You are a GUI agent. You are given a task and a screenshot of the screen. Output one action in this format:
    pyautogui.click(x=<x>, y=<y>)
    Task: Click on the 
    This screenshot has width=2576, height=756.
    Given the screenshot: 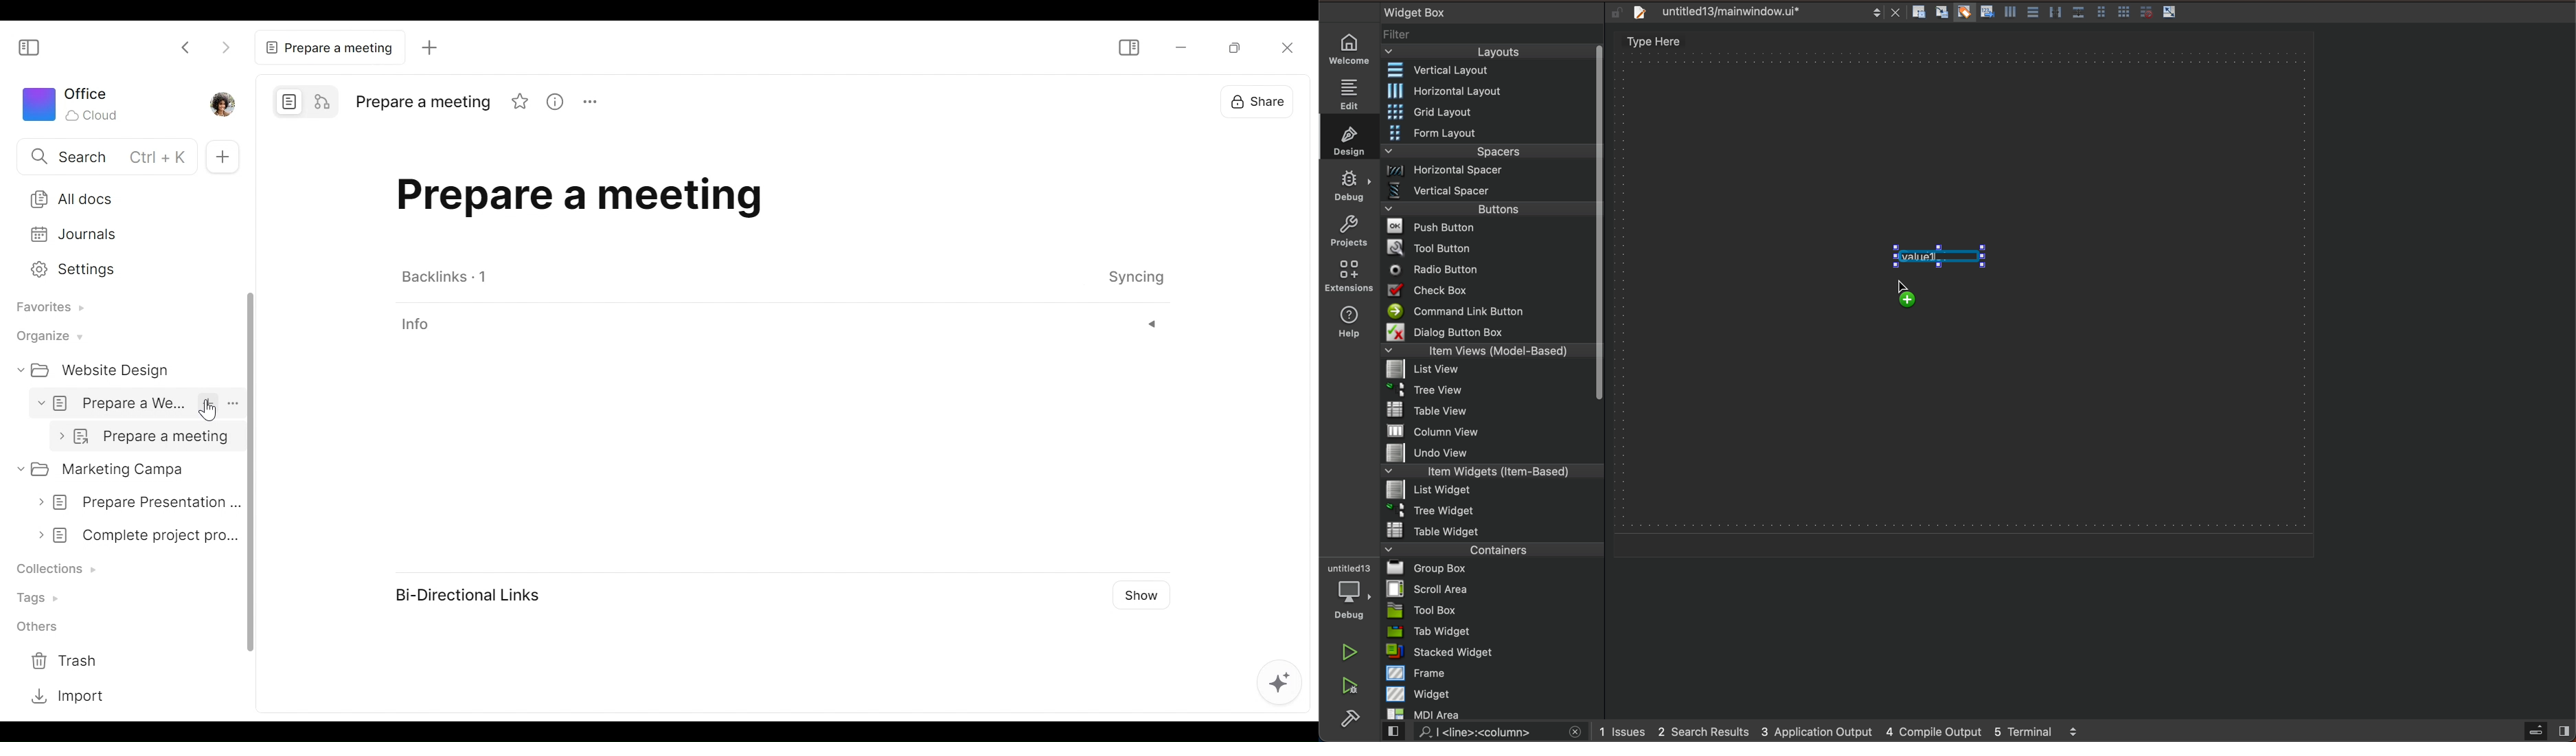 What is the action you would take?
    pyautogui.click(x=2031, y=13)
    